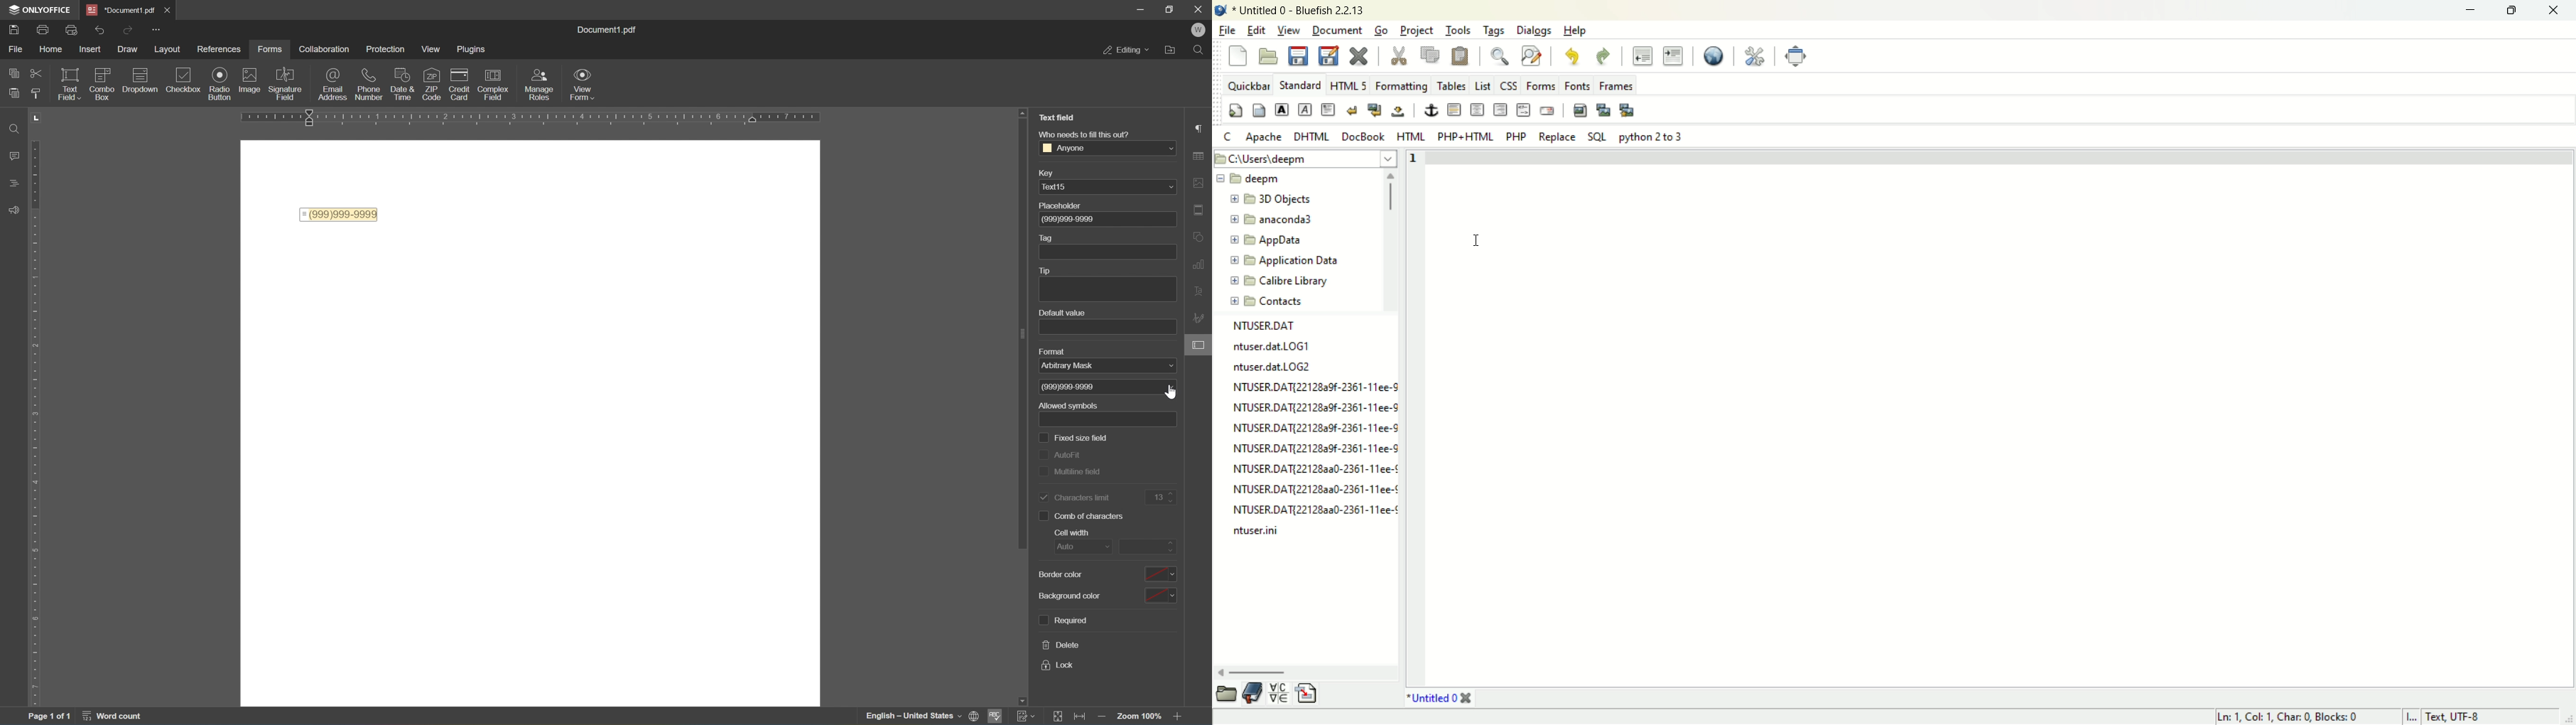 The image size is (2576, 728). Describe the element at coordinates (432, 49) in the screenshot. I see `` at that location.